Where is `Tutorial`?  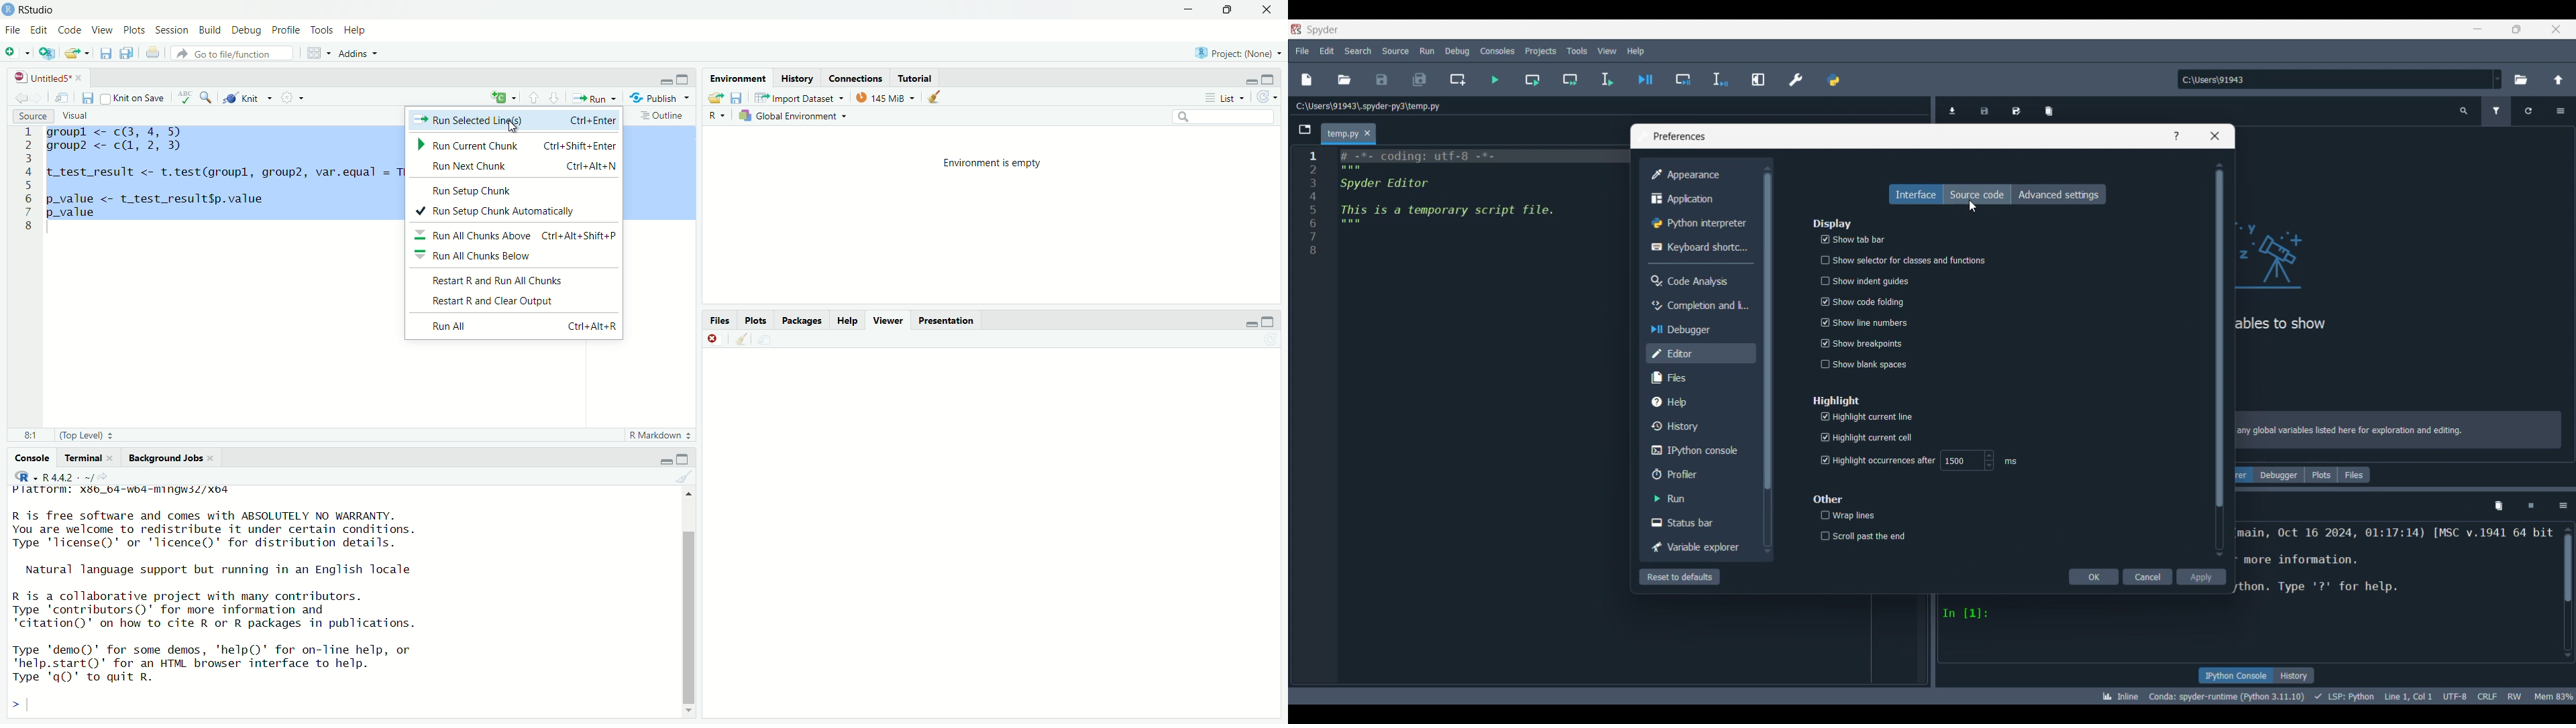
Tutorial is located at coordinates (918, 78).